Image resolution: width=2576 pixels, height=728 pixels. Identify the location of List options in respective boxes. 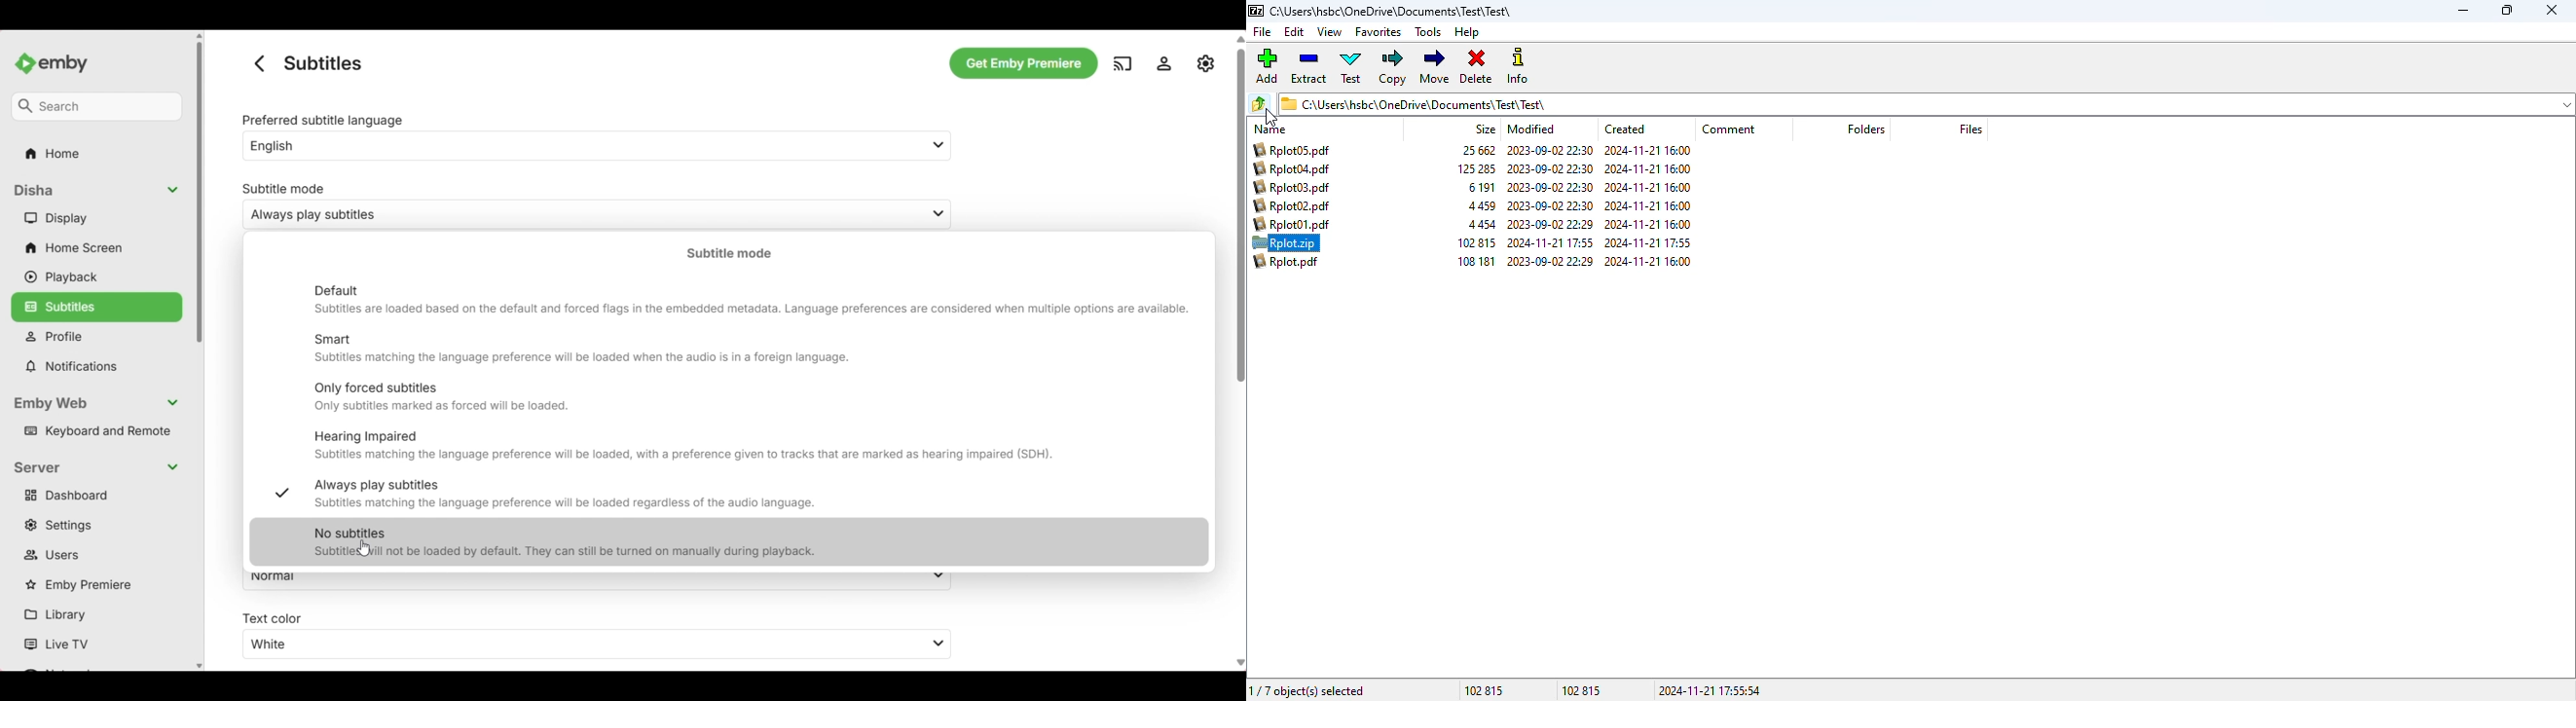
(938, 181).